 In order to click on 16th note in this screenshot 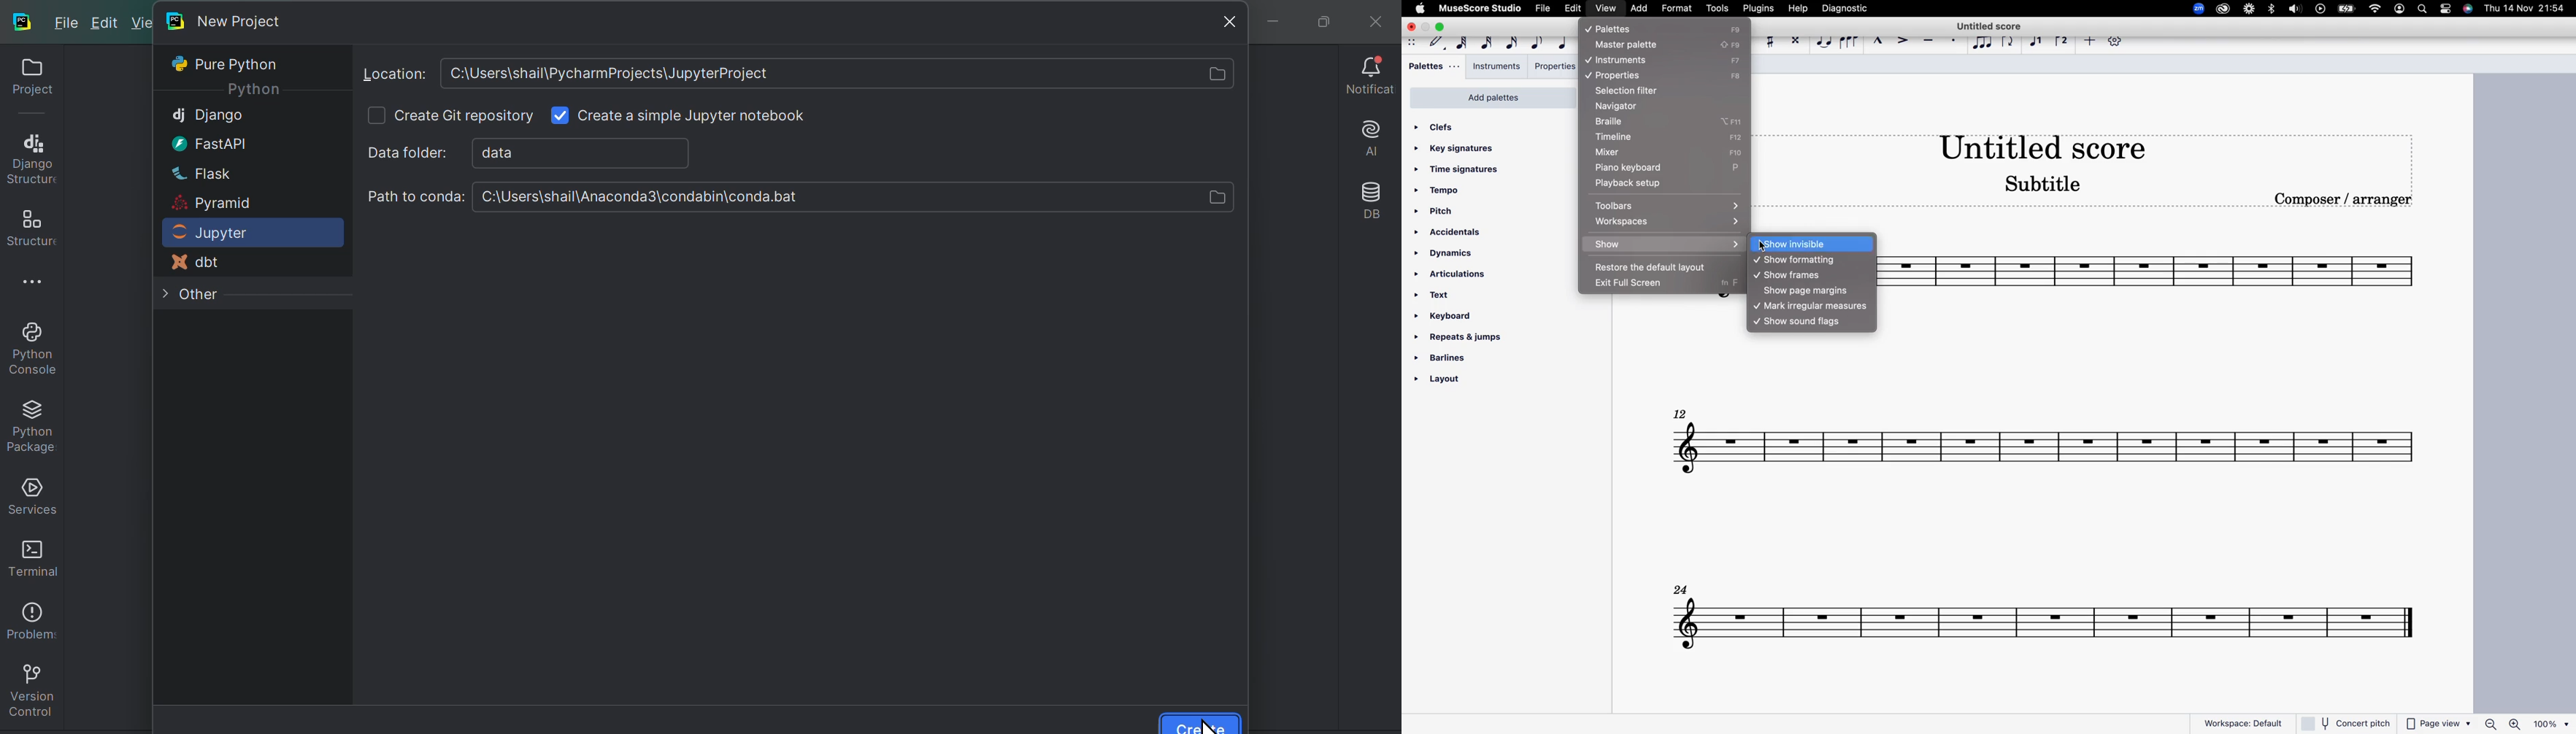, I will do `click(1510, 43)`.